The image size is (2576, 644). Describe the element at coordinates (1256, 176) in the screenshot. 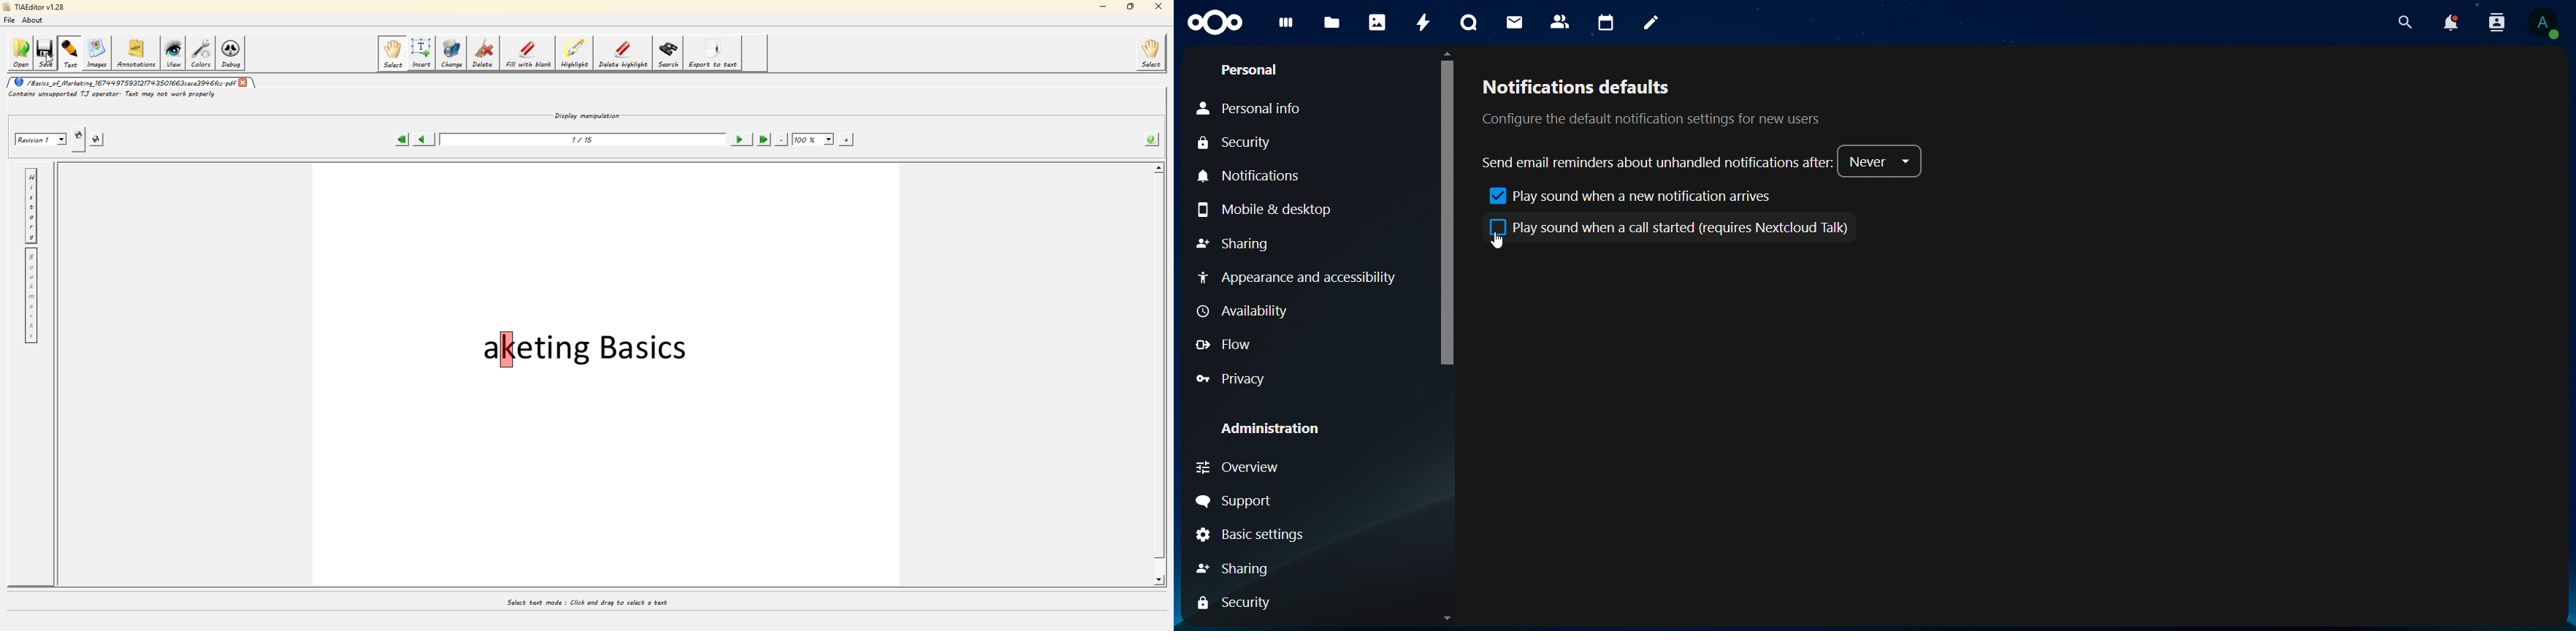

I see `Notification` at that location.